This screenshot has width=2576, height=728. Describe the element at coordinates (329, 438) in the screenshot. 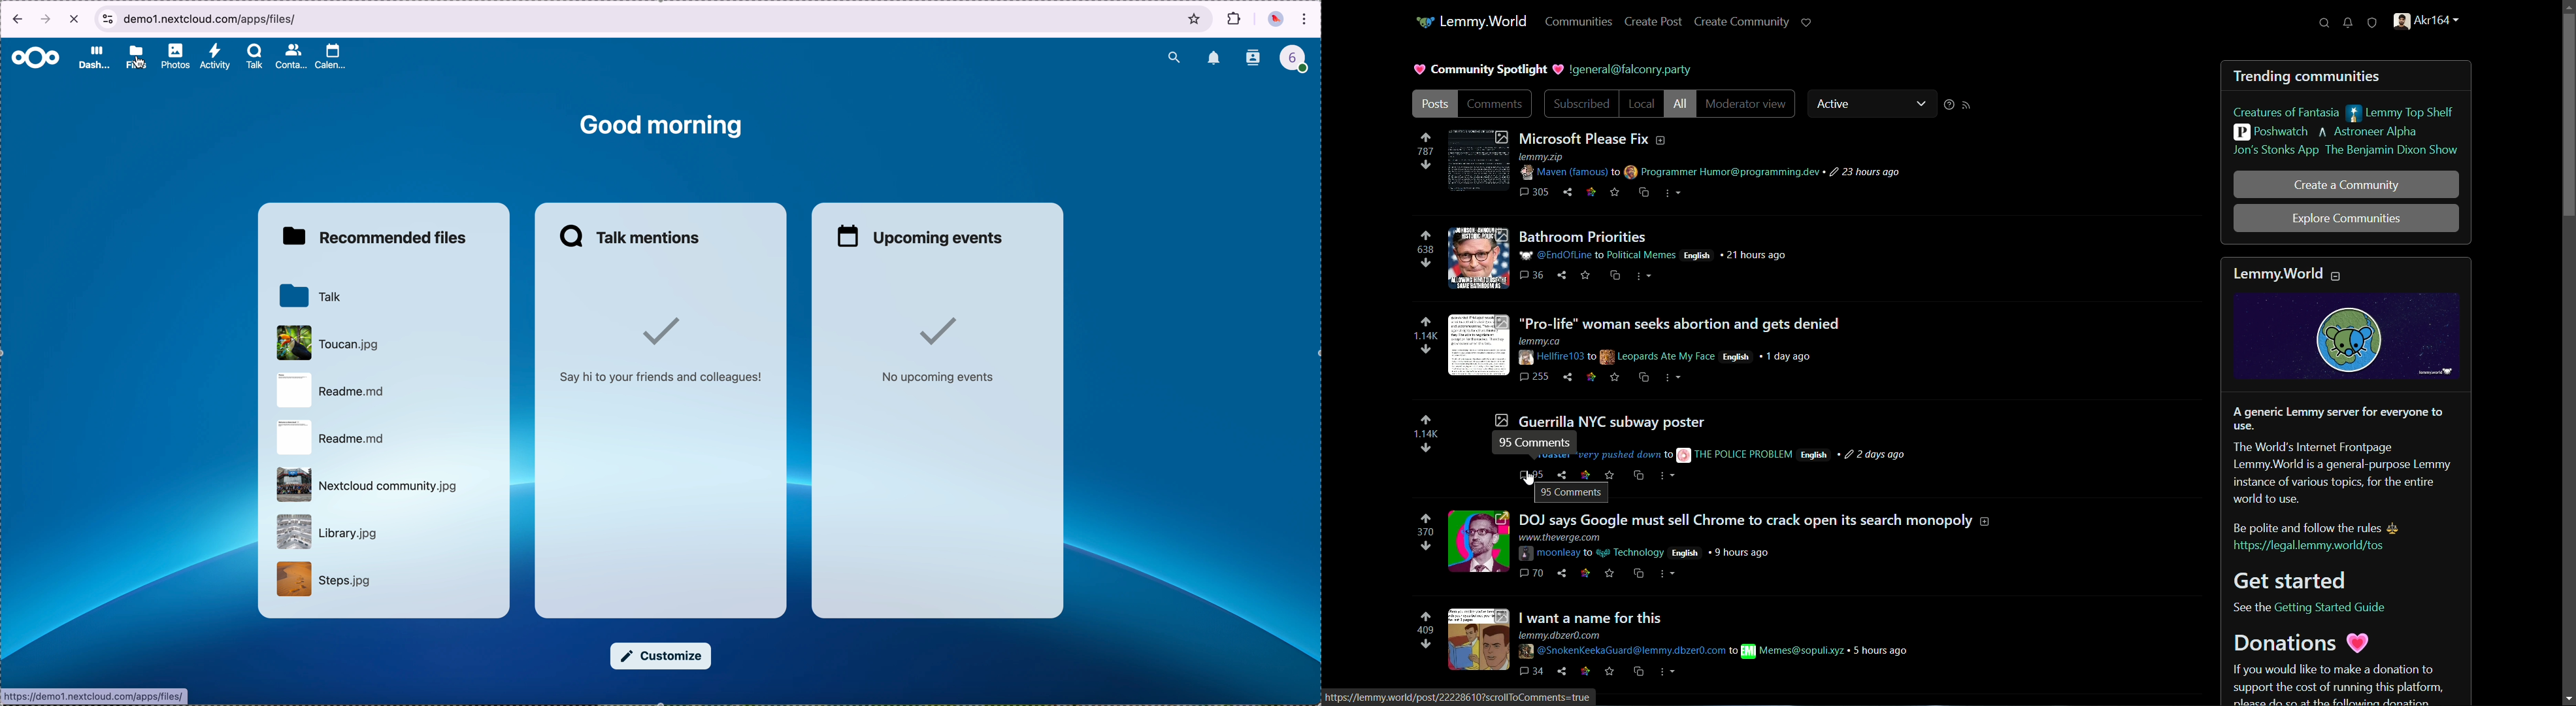

I see `readme.md` at that location.